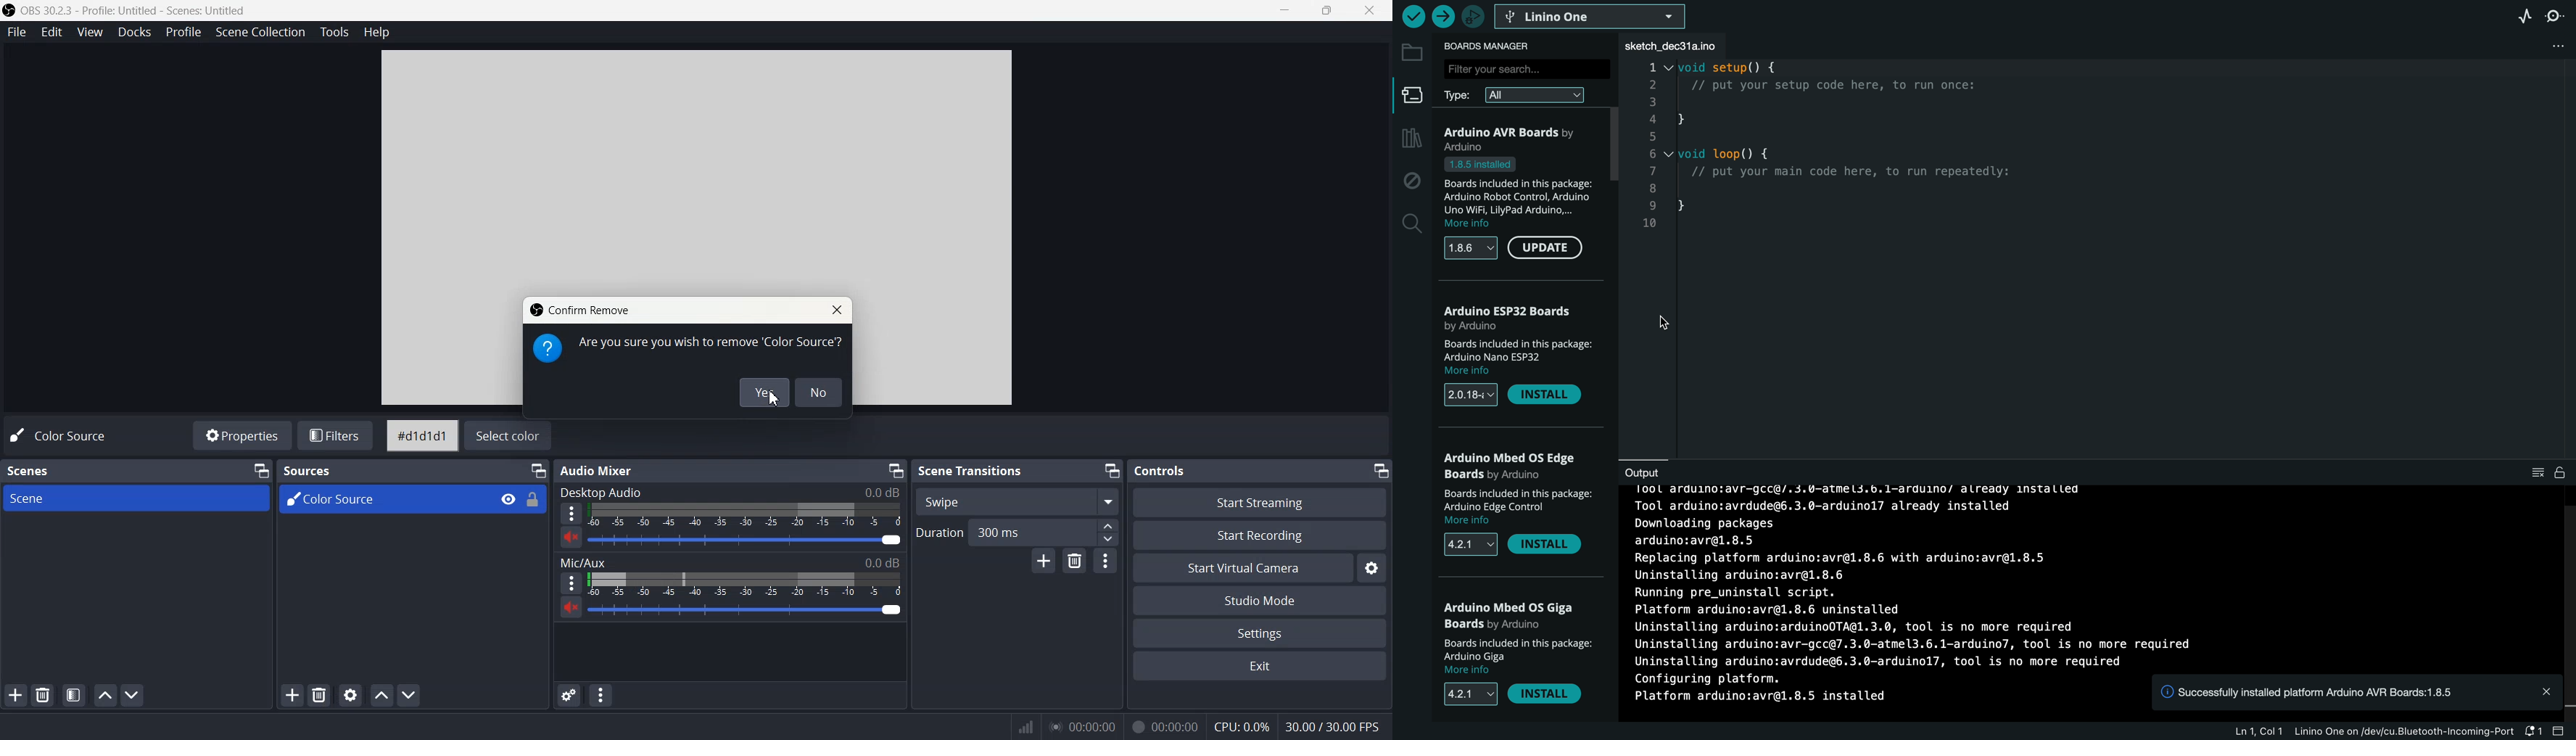  Describe the element at coordinates (896, 469) in the screenshot. I see `Minimize` at that location.